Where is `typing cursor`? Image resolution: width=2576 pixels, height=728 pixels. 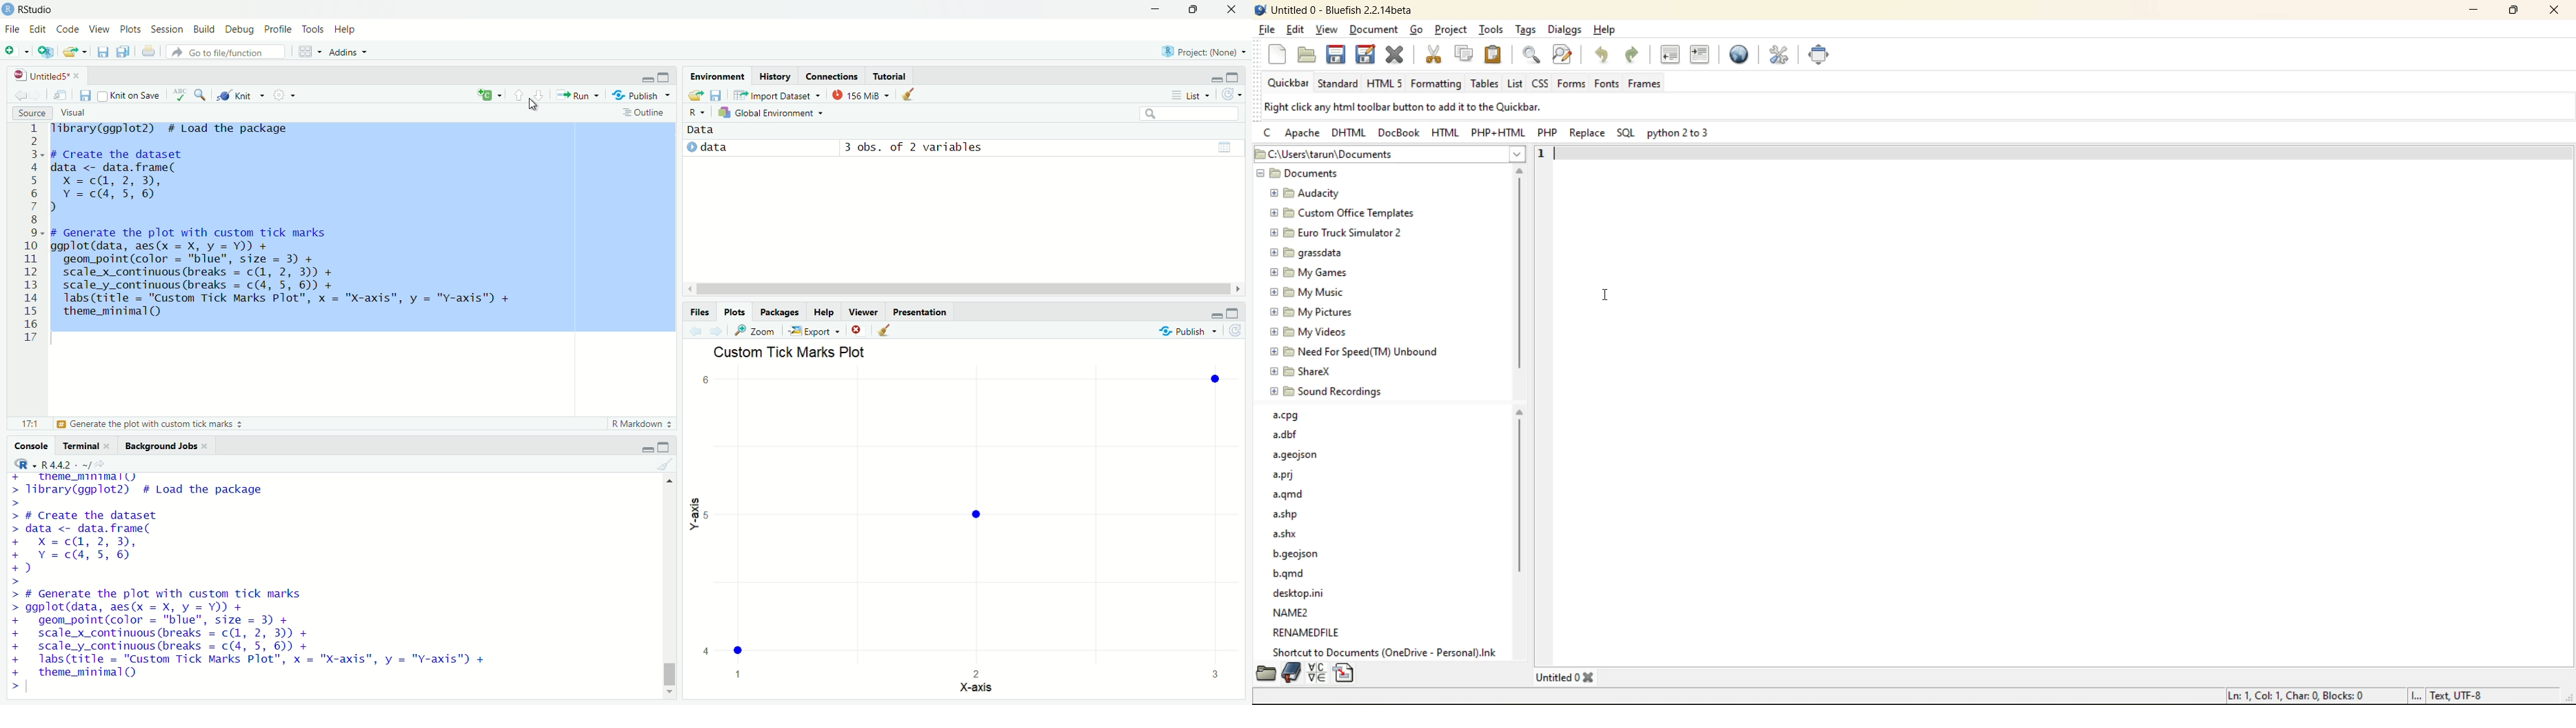
typing cursor is located at coordinates (32, 689).